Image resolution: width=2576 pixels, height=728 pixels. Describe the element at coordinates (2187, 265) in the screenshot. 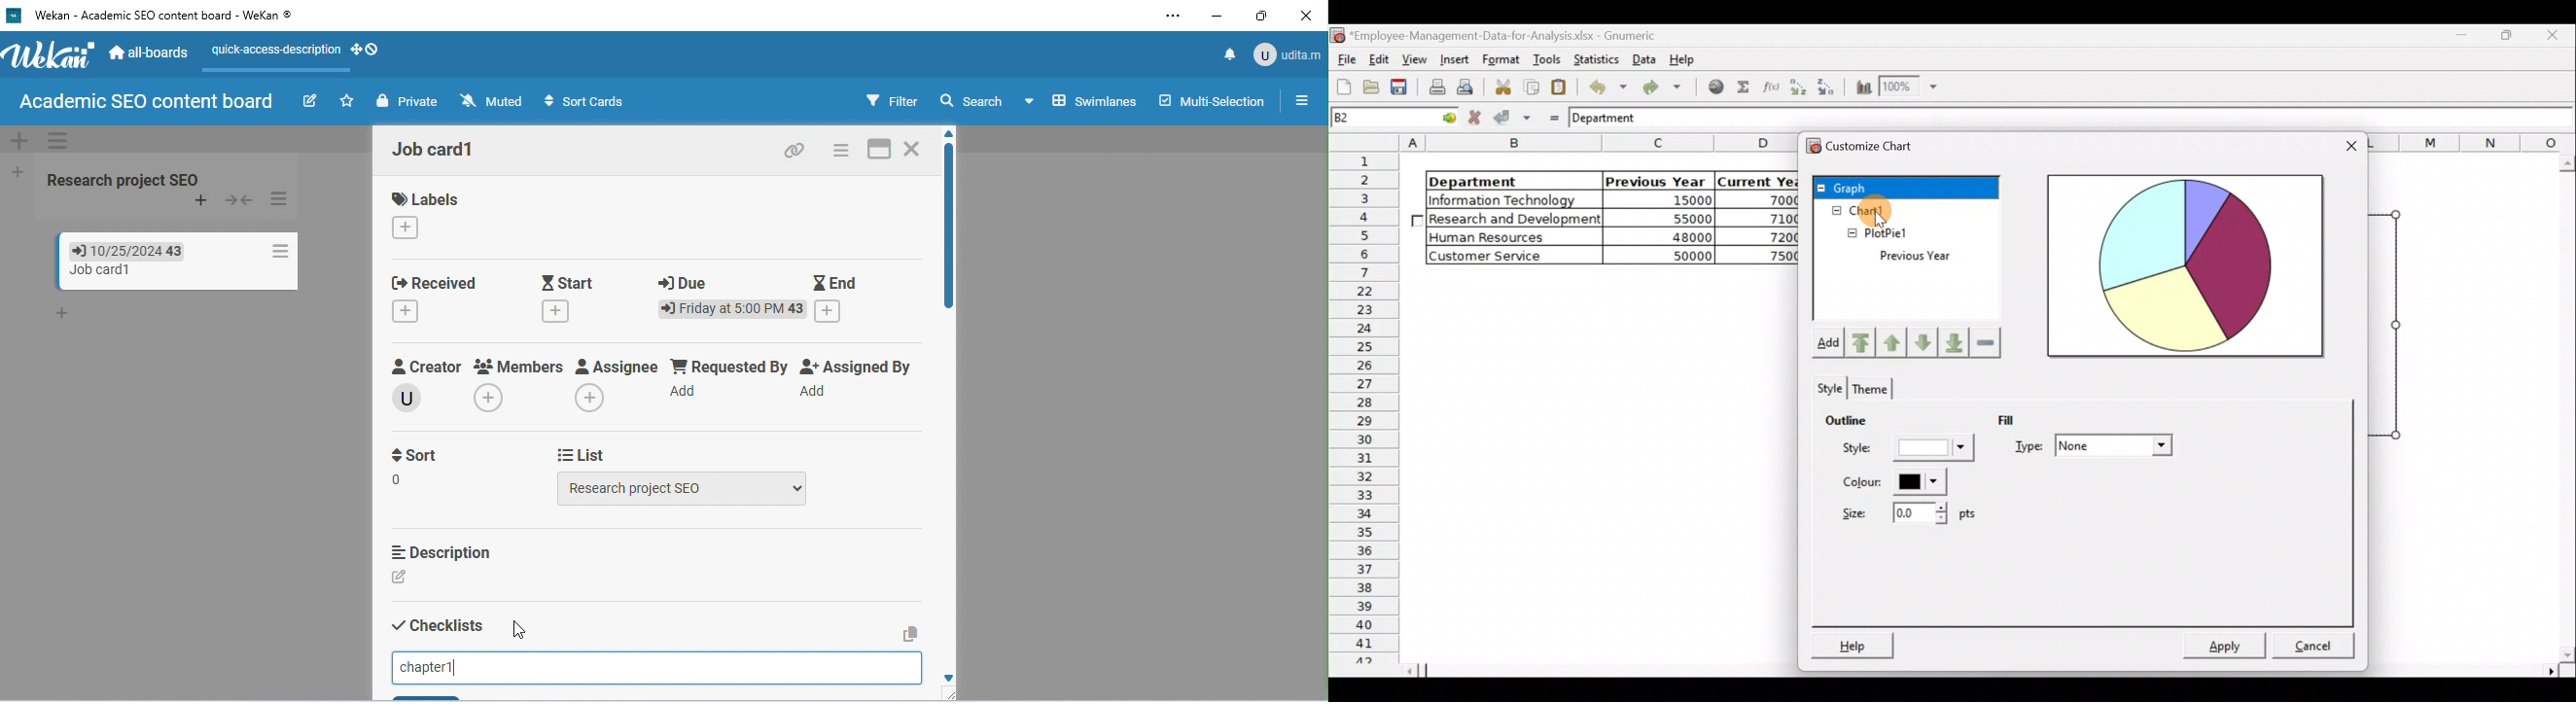

I see `Preview` at that location.